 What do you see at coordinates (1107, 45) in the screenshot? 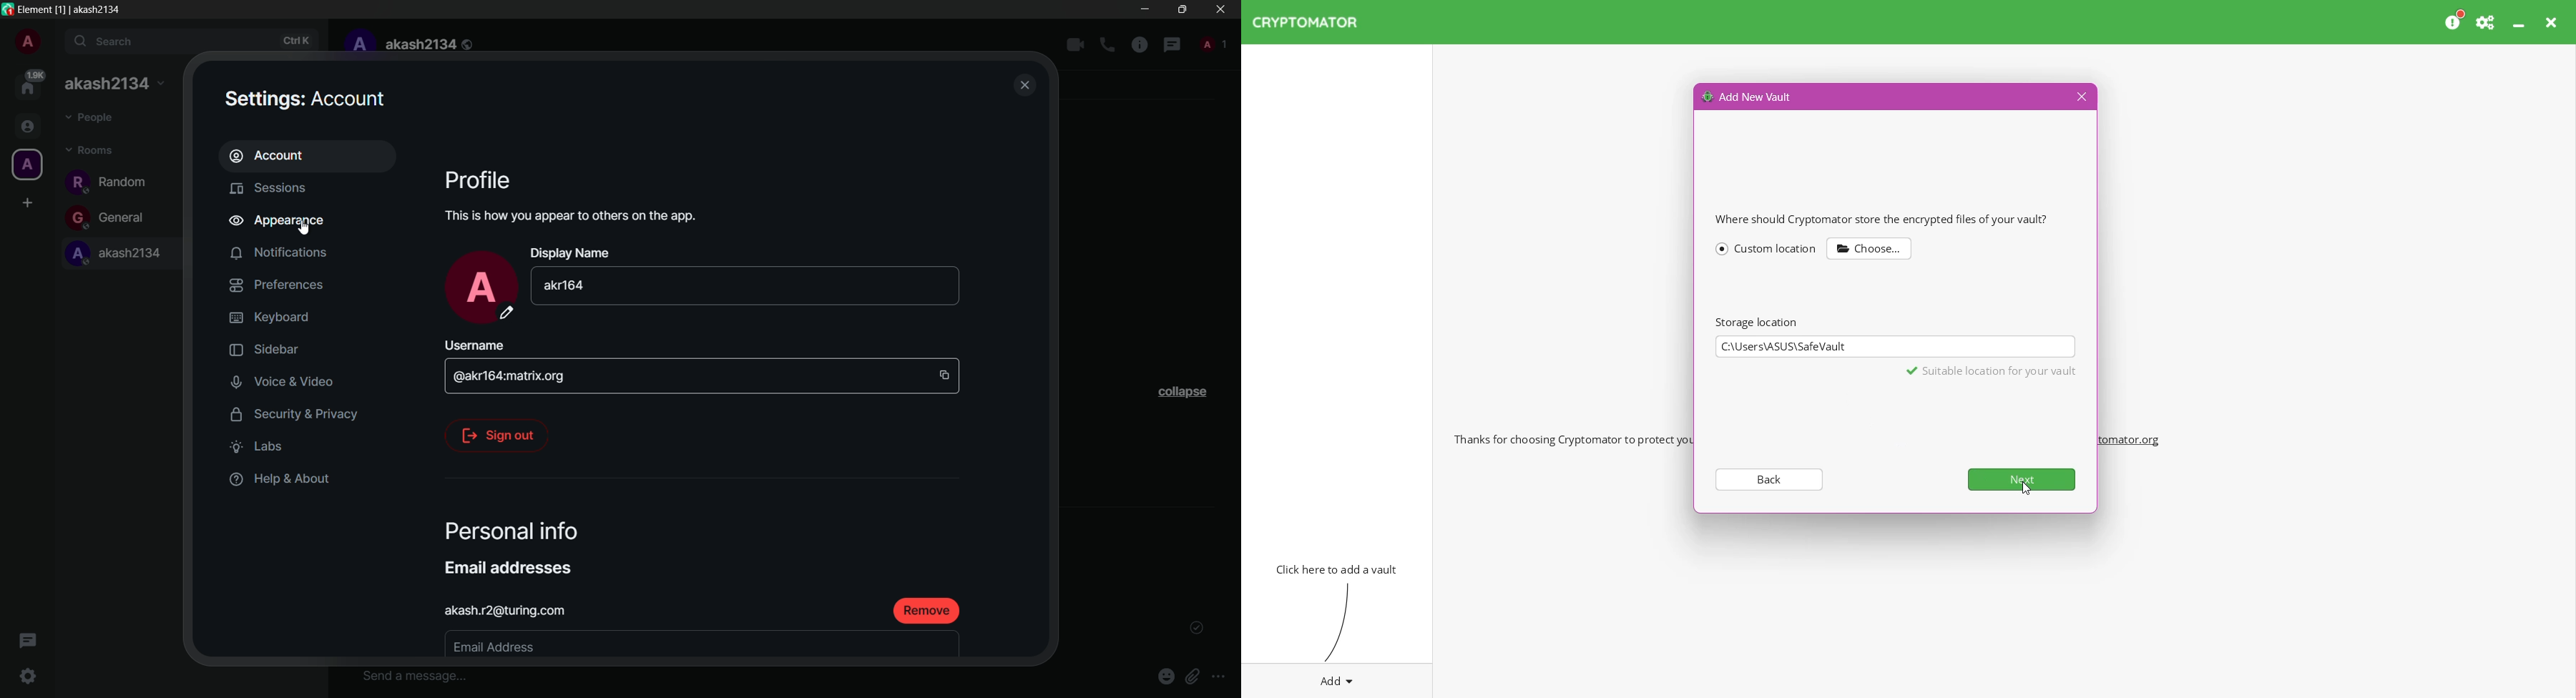
I see `add voice call` at bounding box center [1107, 45].